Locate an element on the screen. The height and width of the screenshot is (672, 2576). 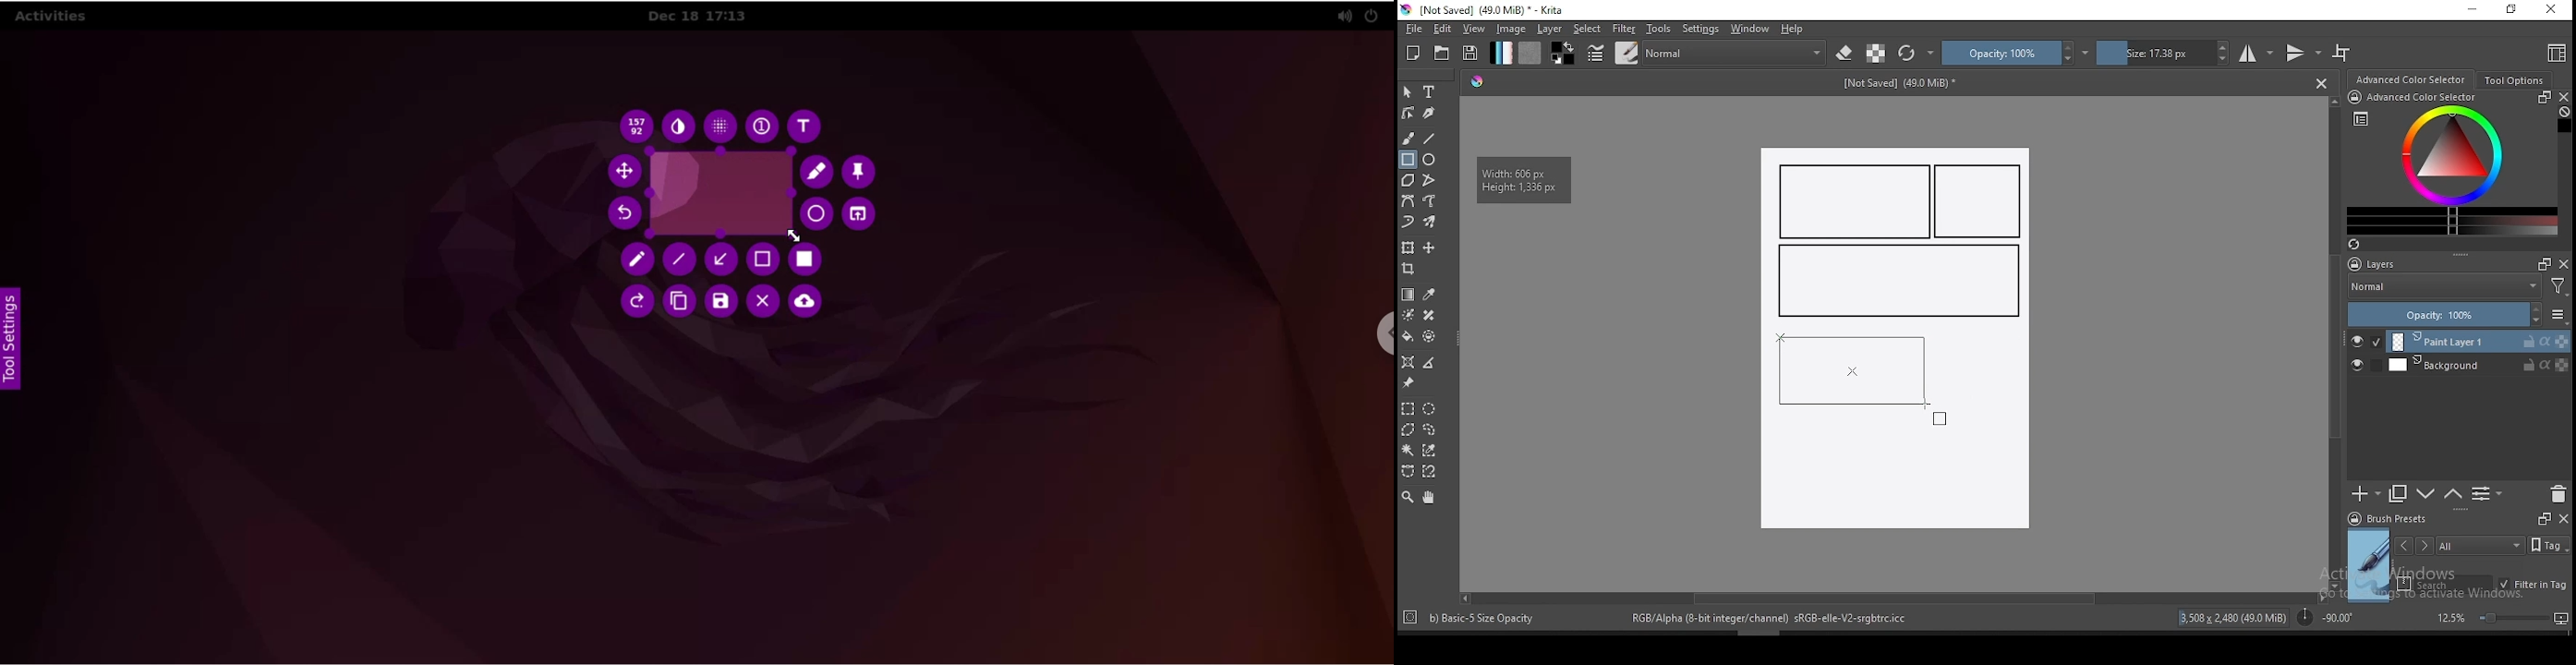
close docker is located at coordinates (2564, 263).